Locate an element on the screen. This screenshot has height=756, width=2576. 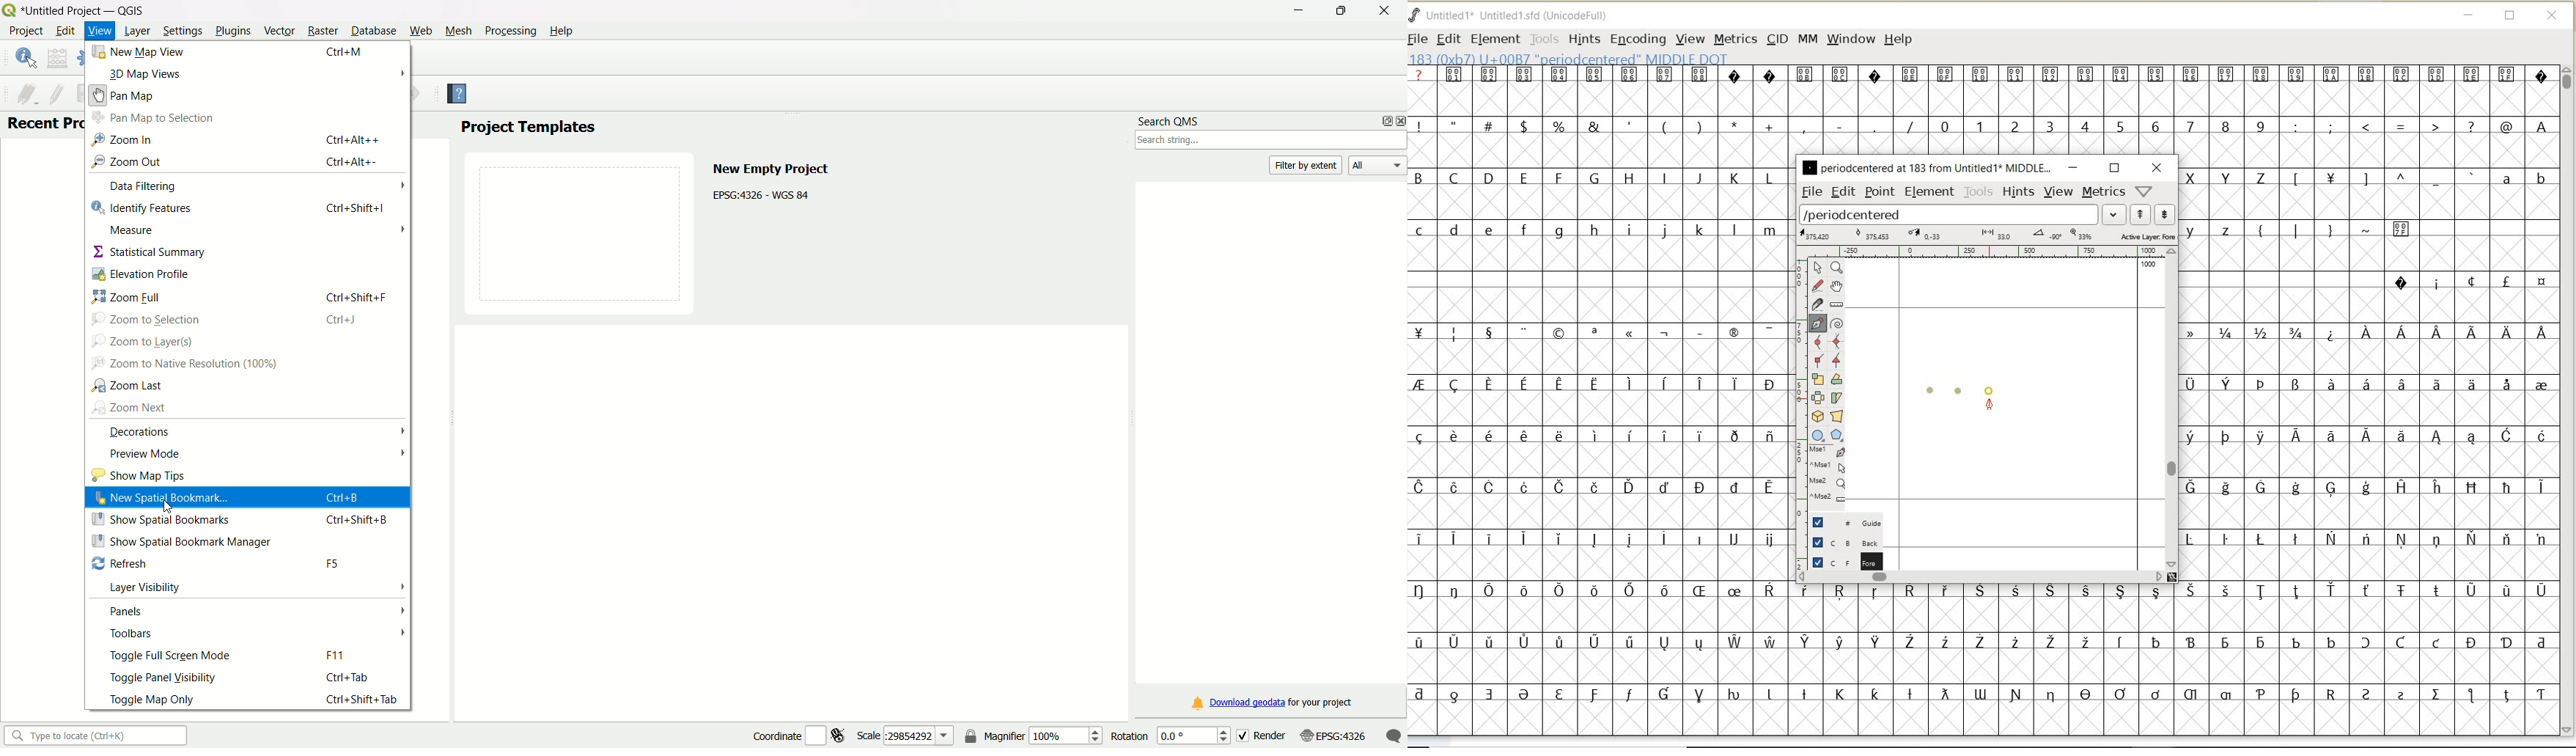
arrow is located at coordinates (402, 429).